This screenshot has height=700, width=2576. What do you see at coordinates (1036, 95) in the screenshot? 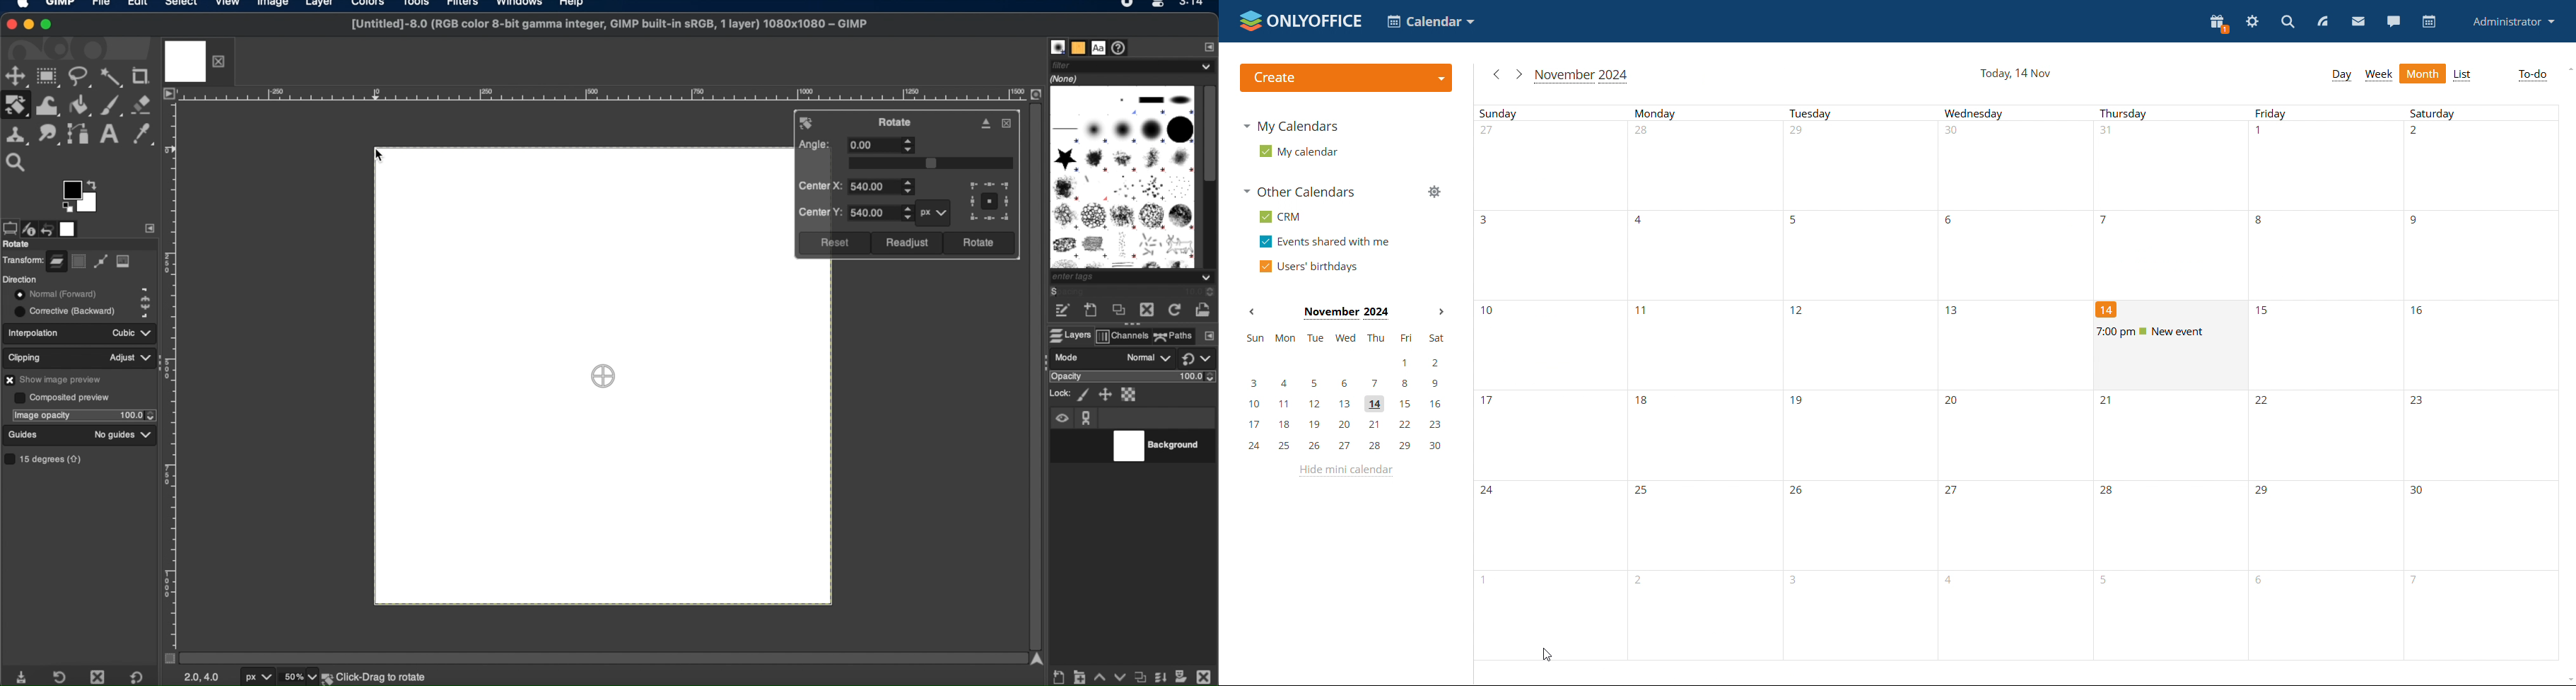
I see `zoom image when window size changes` at bounding box center [1036, 95].